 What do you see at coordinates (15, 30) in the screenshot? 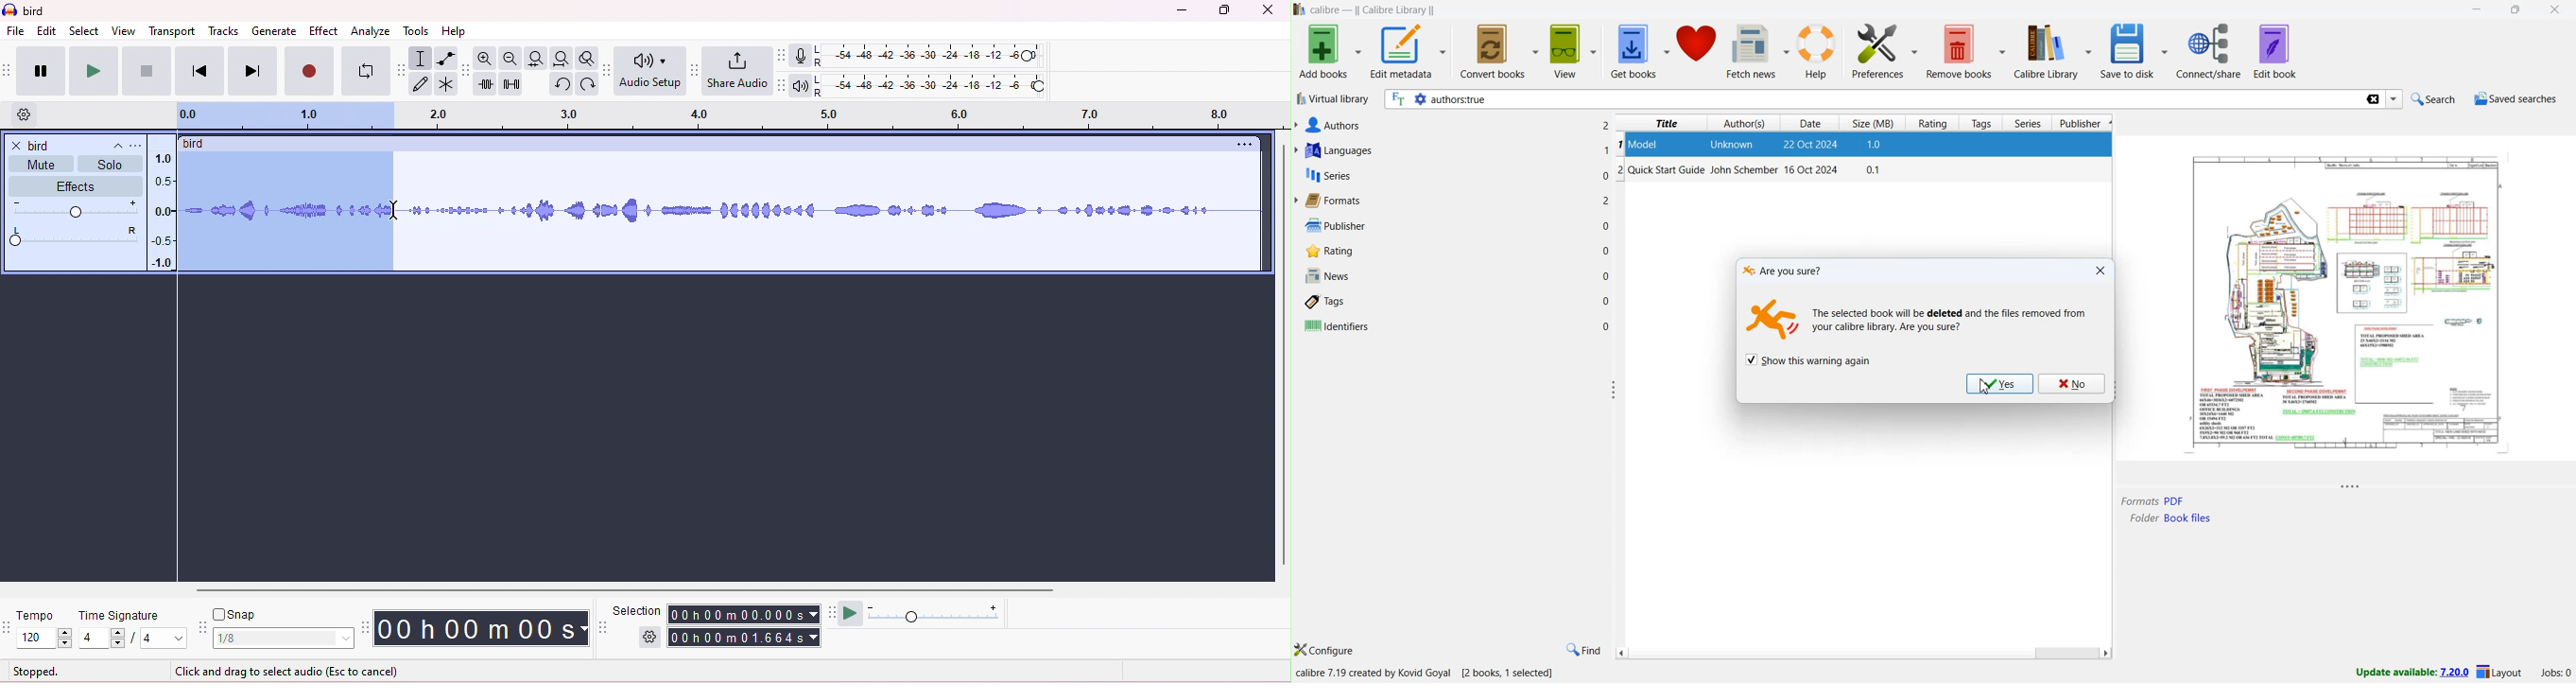
I see `file` at bounding box center [15, 30].